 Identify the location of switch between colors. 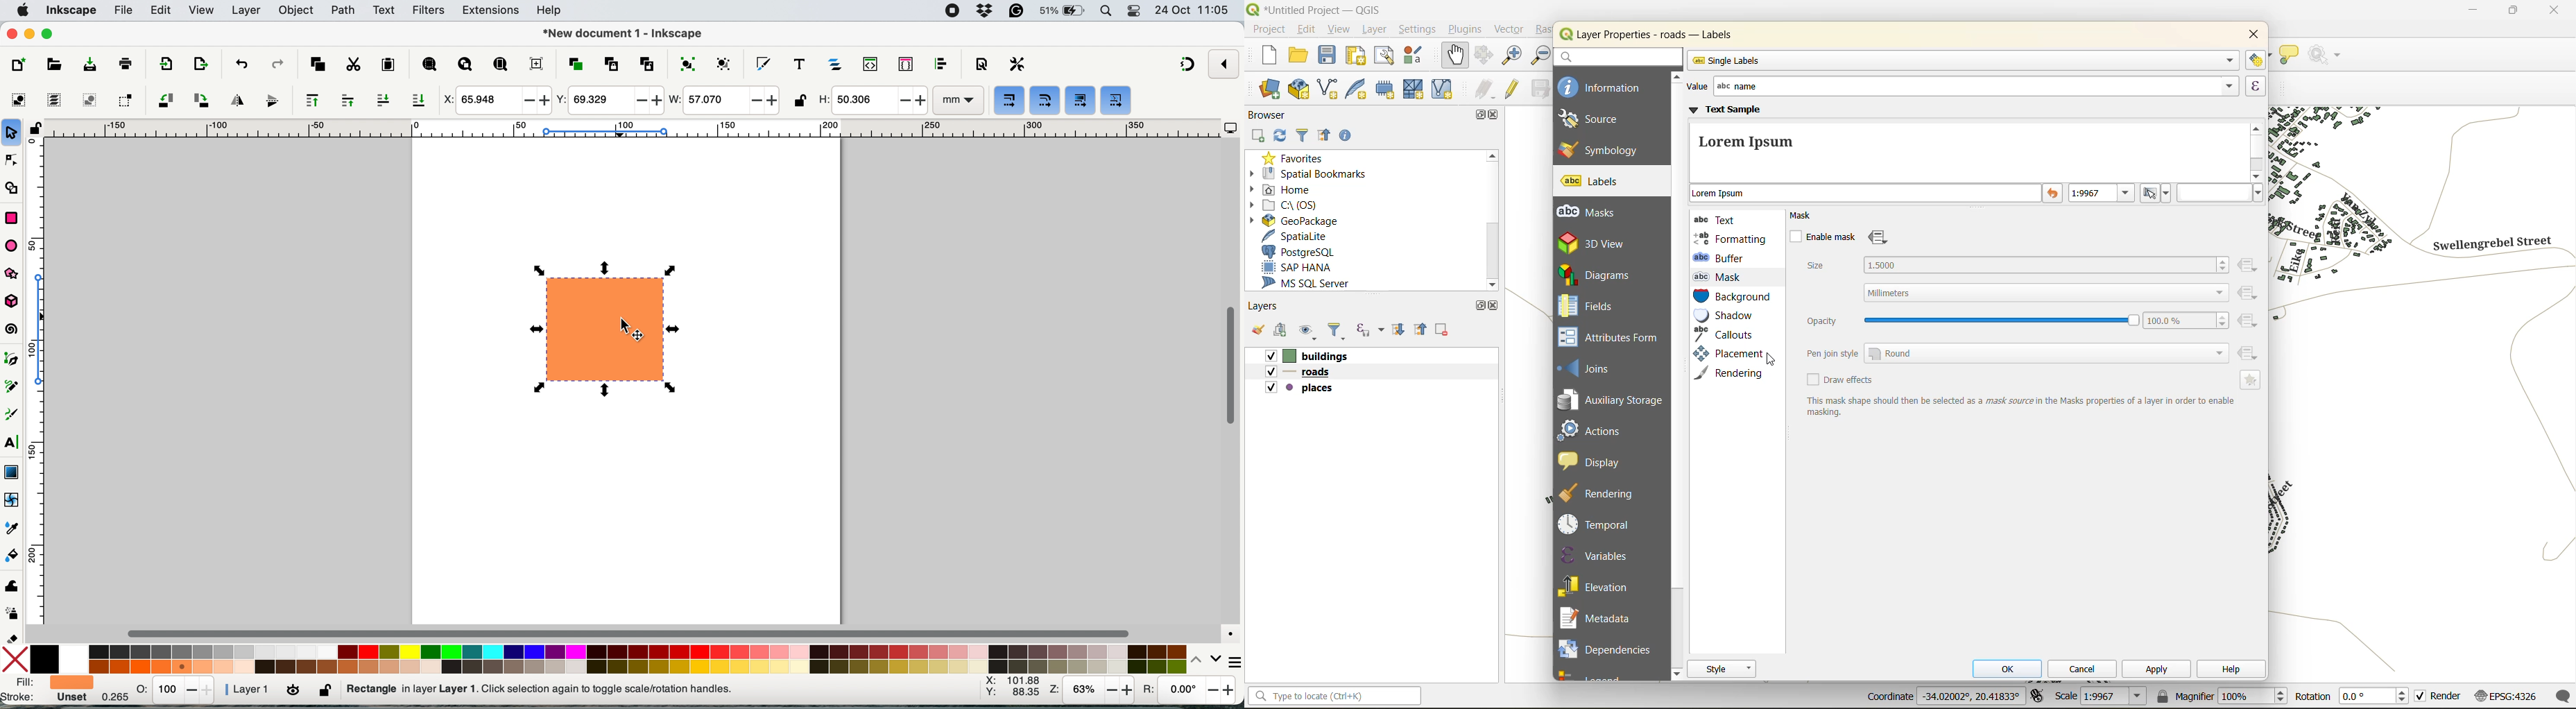
(1201, 659).